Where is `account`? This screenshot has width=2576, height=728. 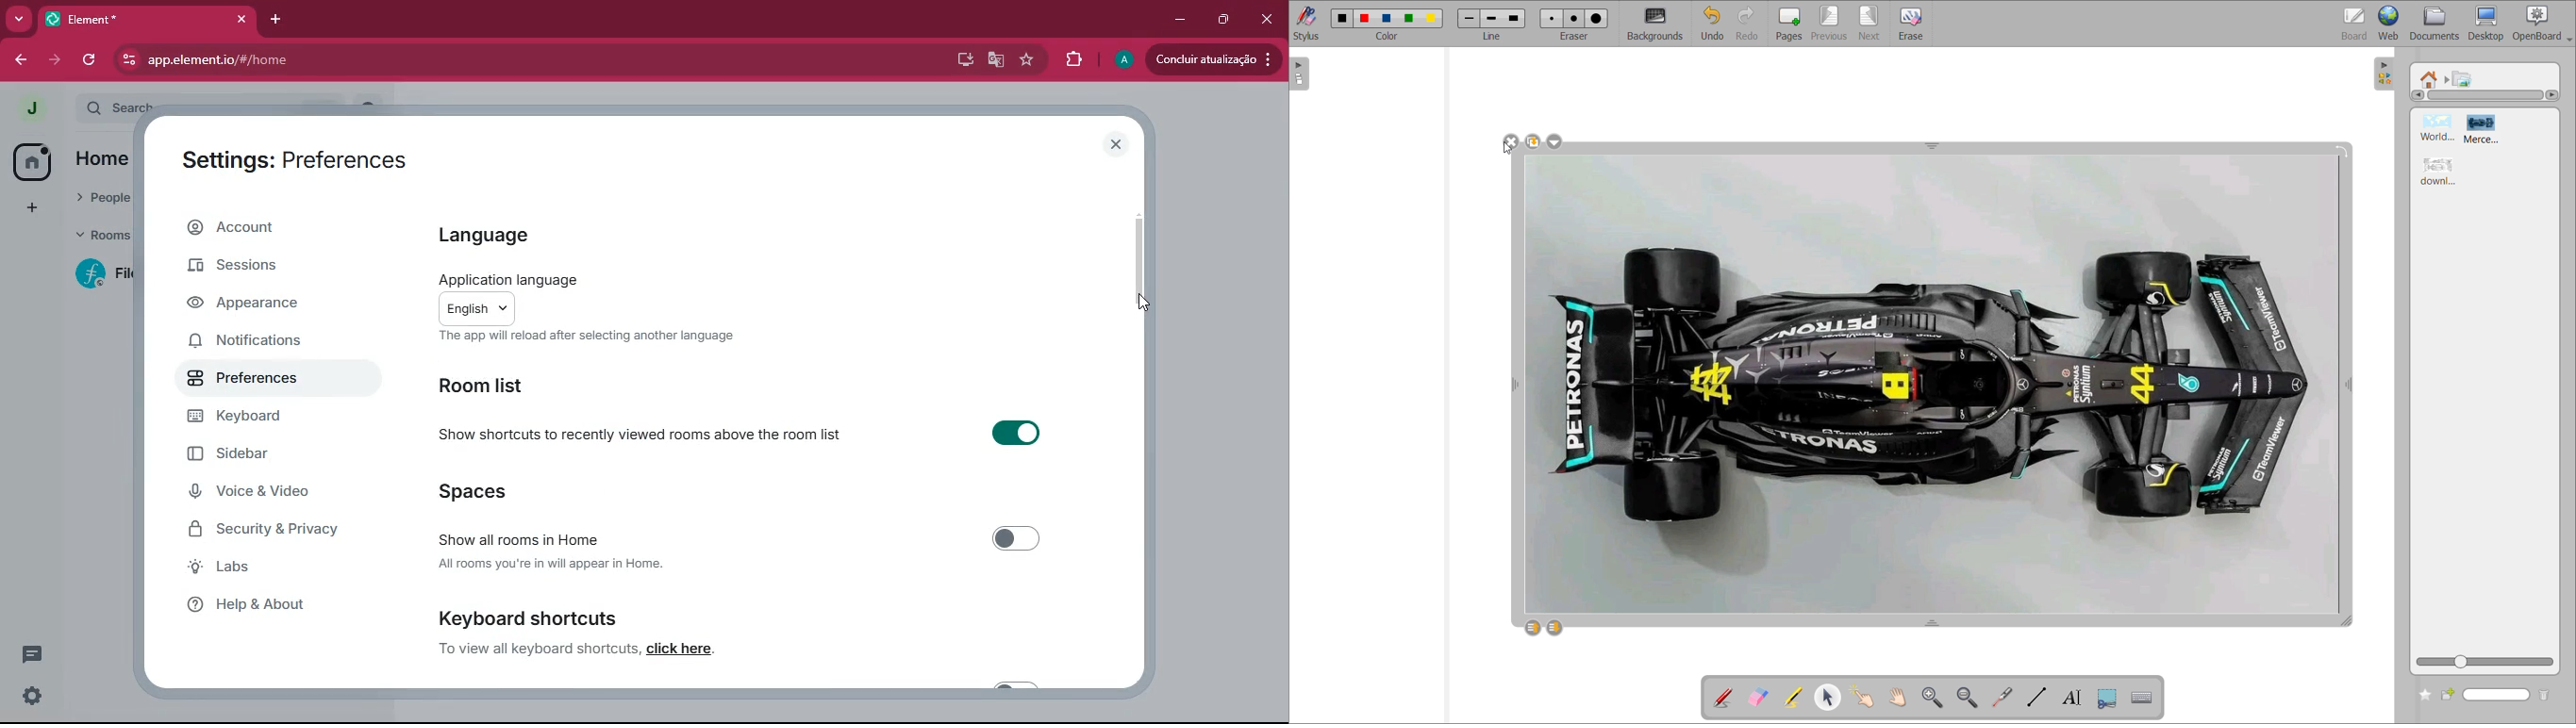
account is located at coordinates (268, 230).